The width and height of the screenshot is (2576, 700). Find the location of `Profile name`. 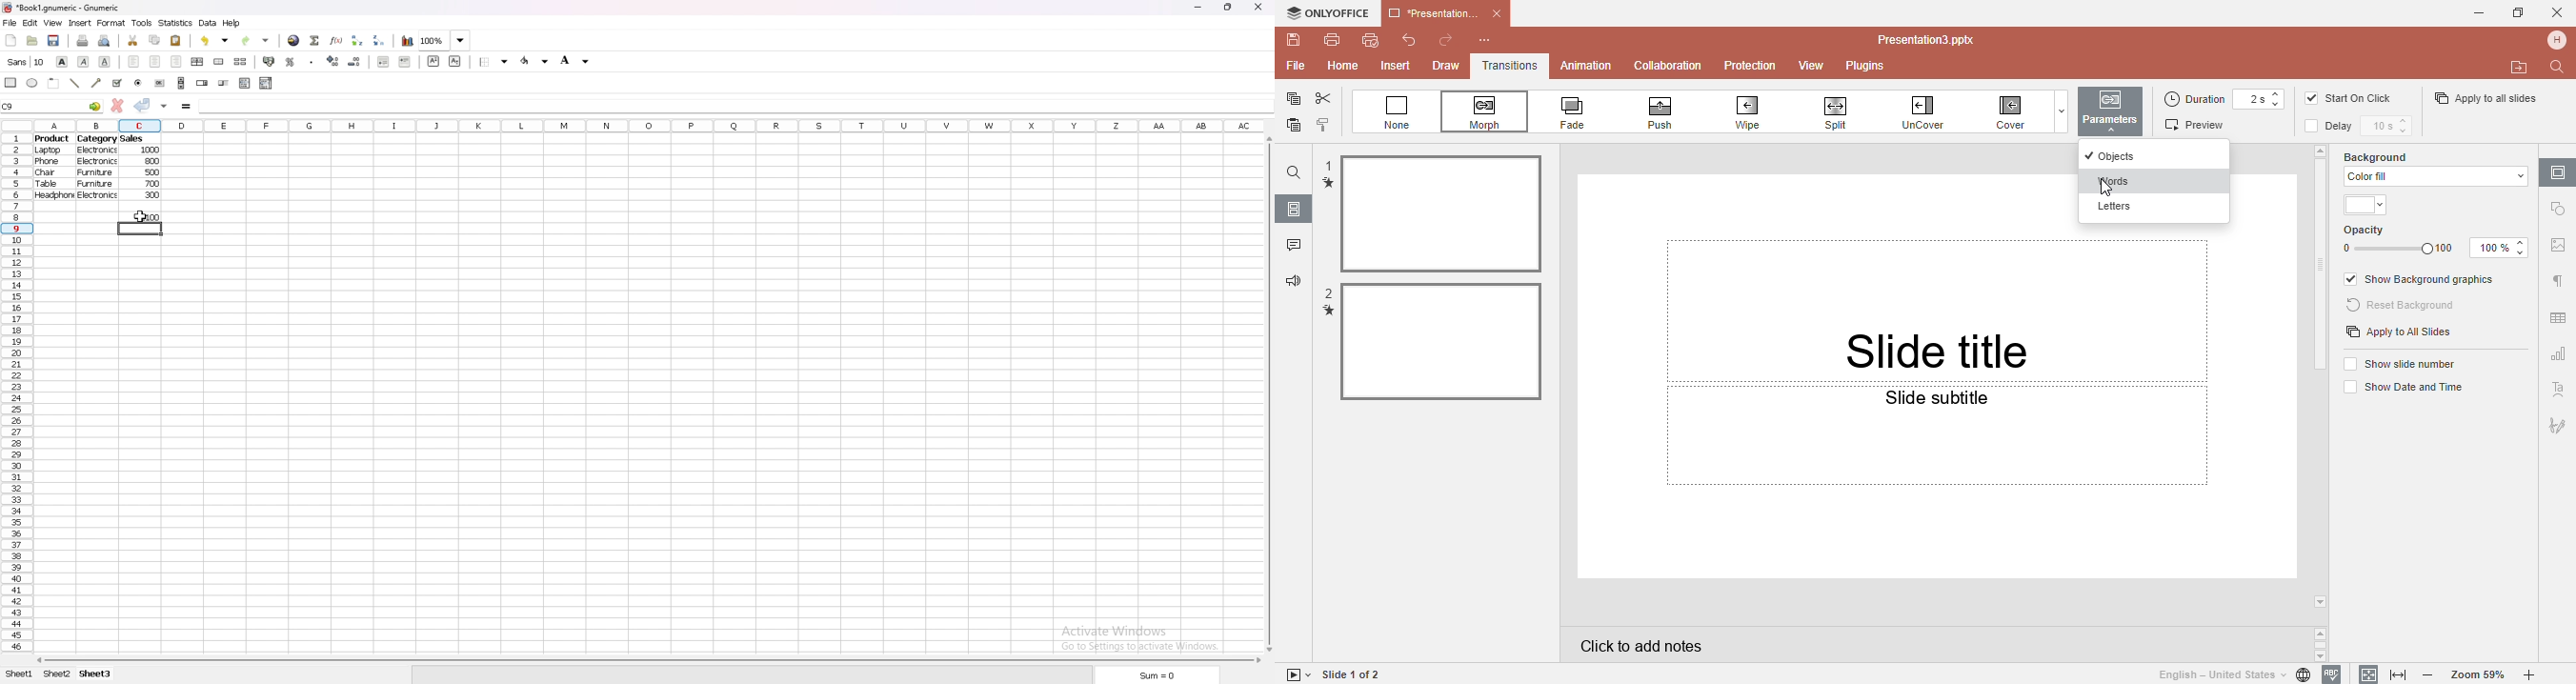

Profile name is located at coordinates (2559, 39).